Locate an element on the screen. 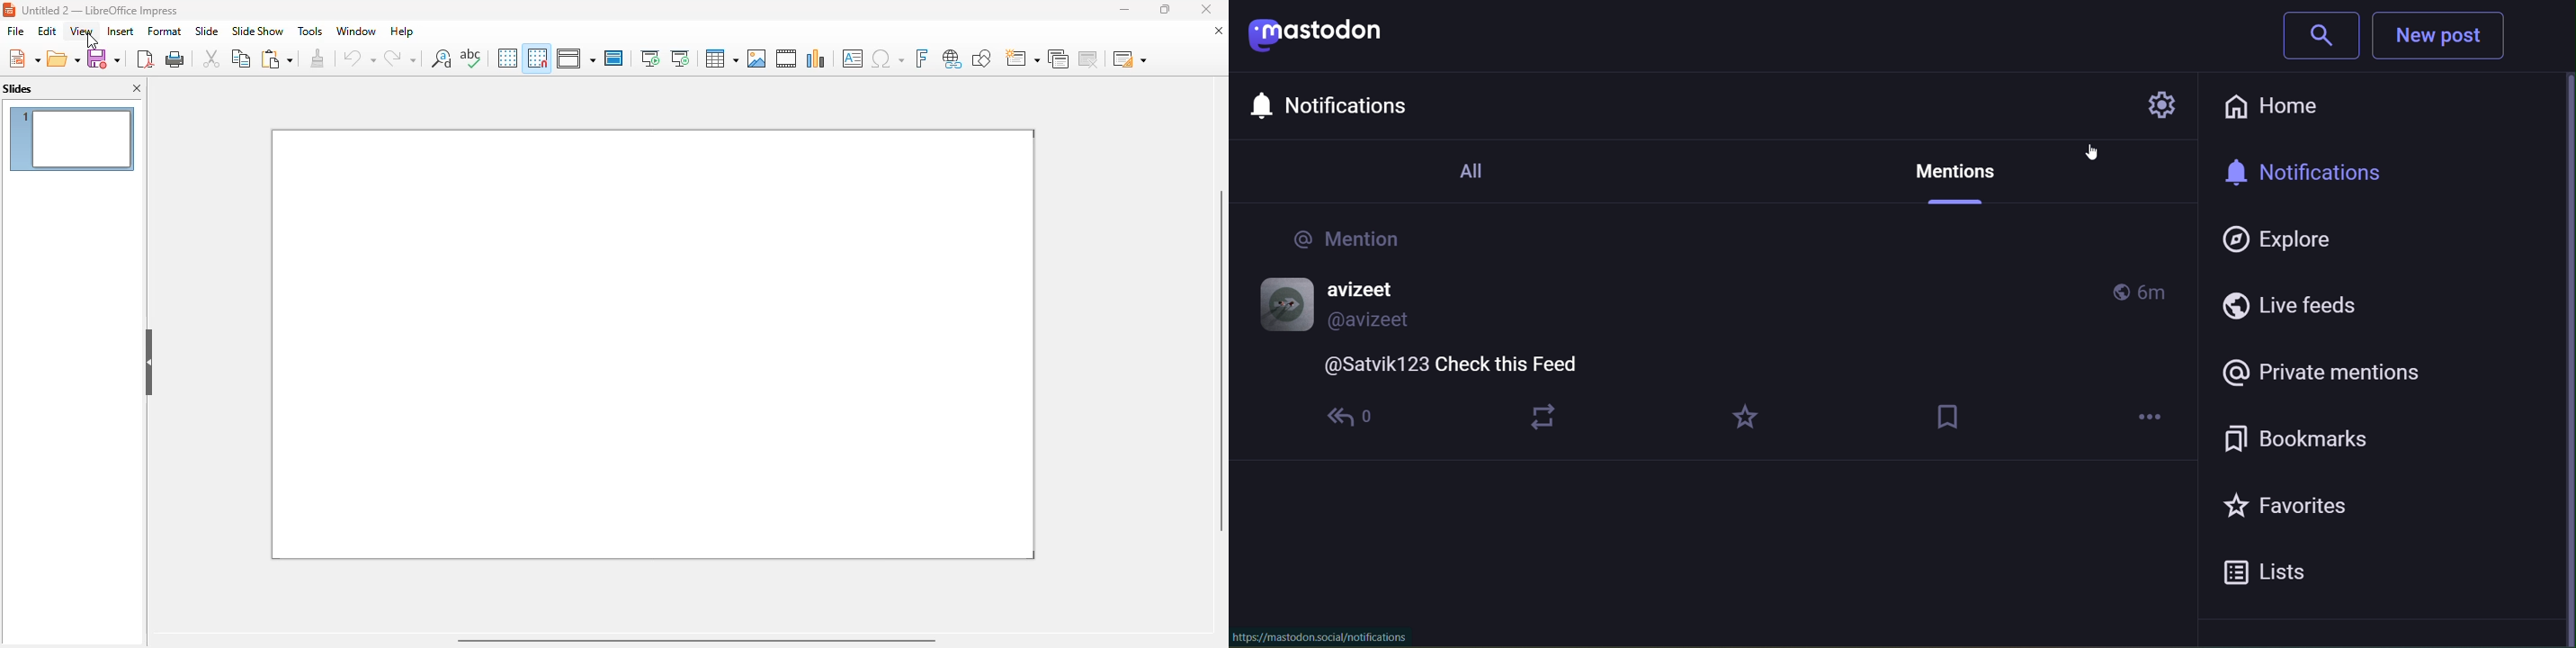  hide is located at coordinates (149, 362).